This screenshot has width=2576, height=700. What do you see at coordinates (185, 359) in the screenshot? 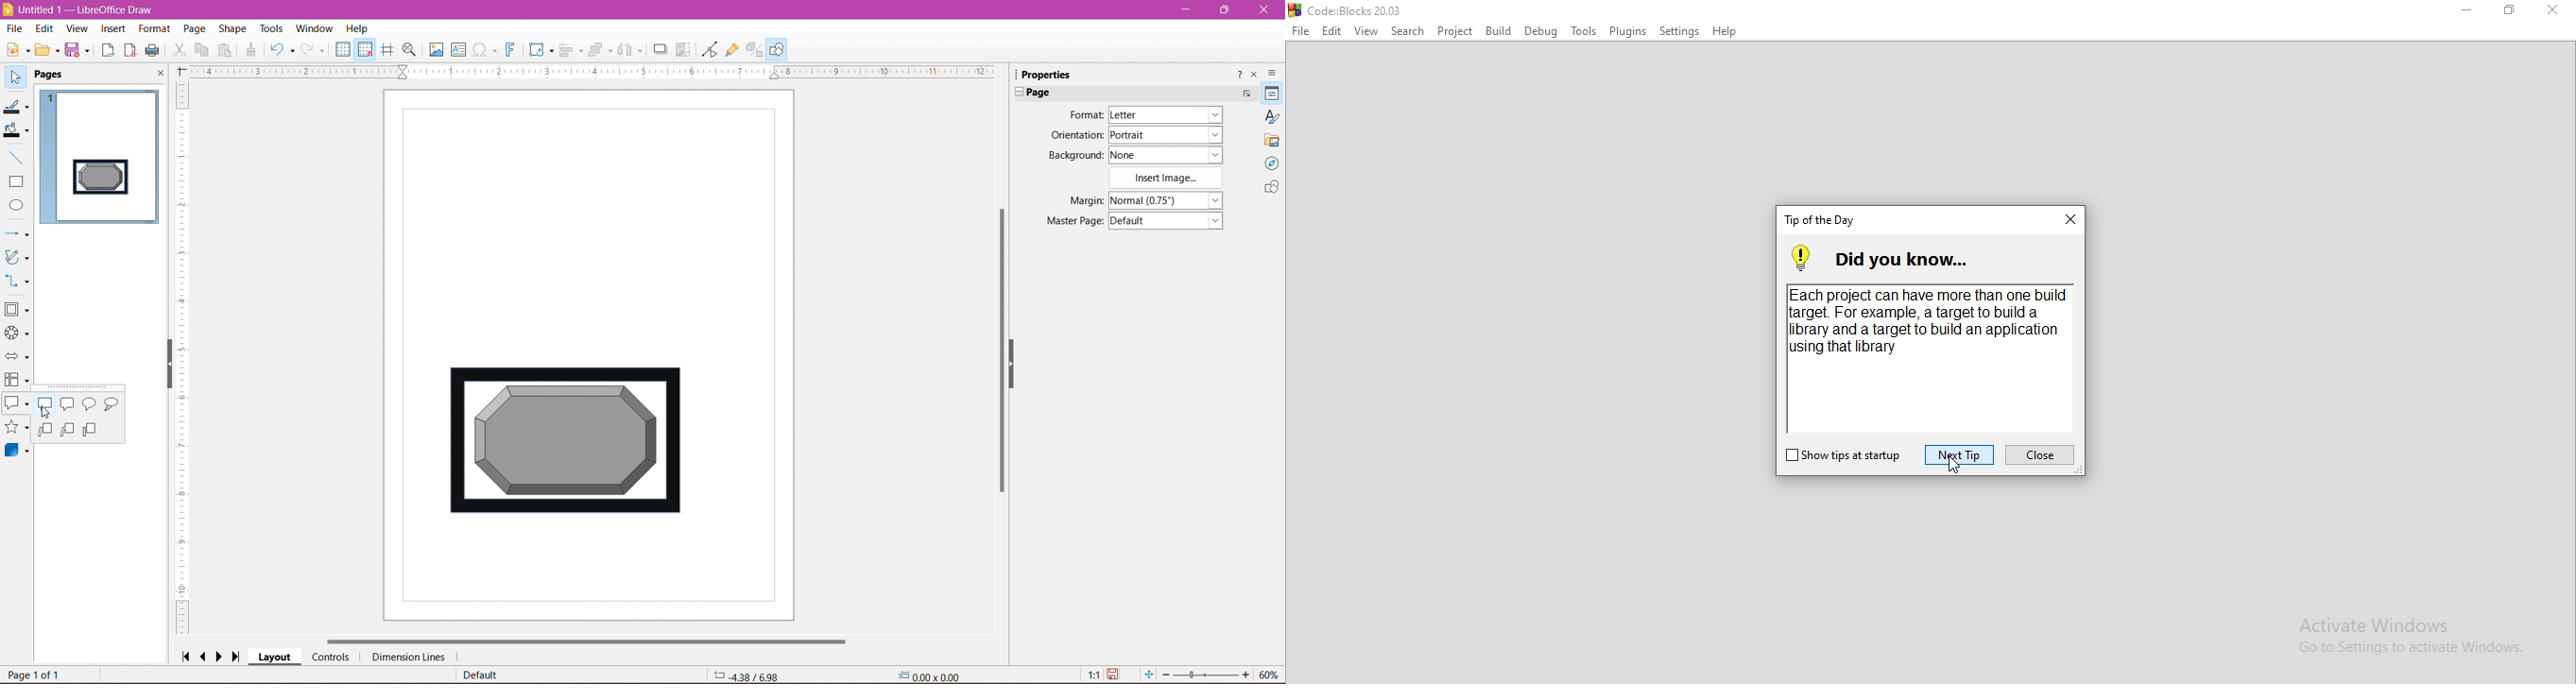
I see `Ruler` at bounding box center [185, 359].